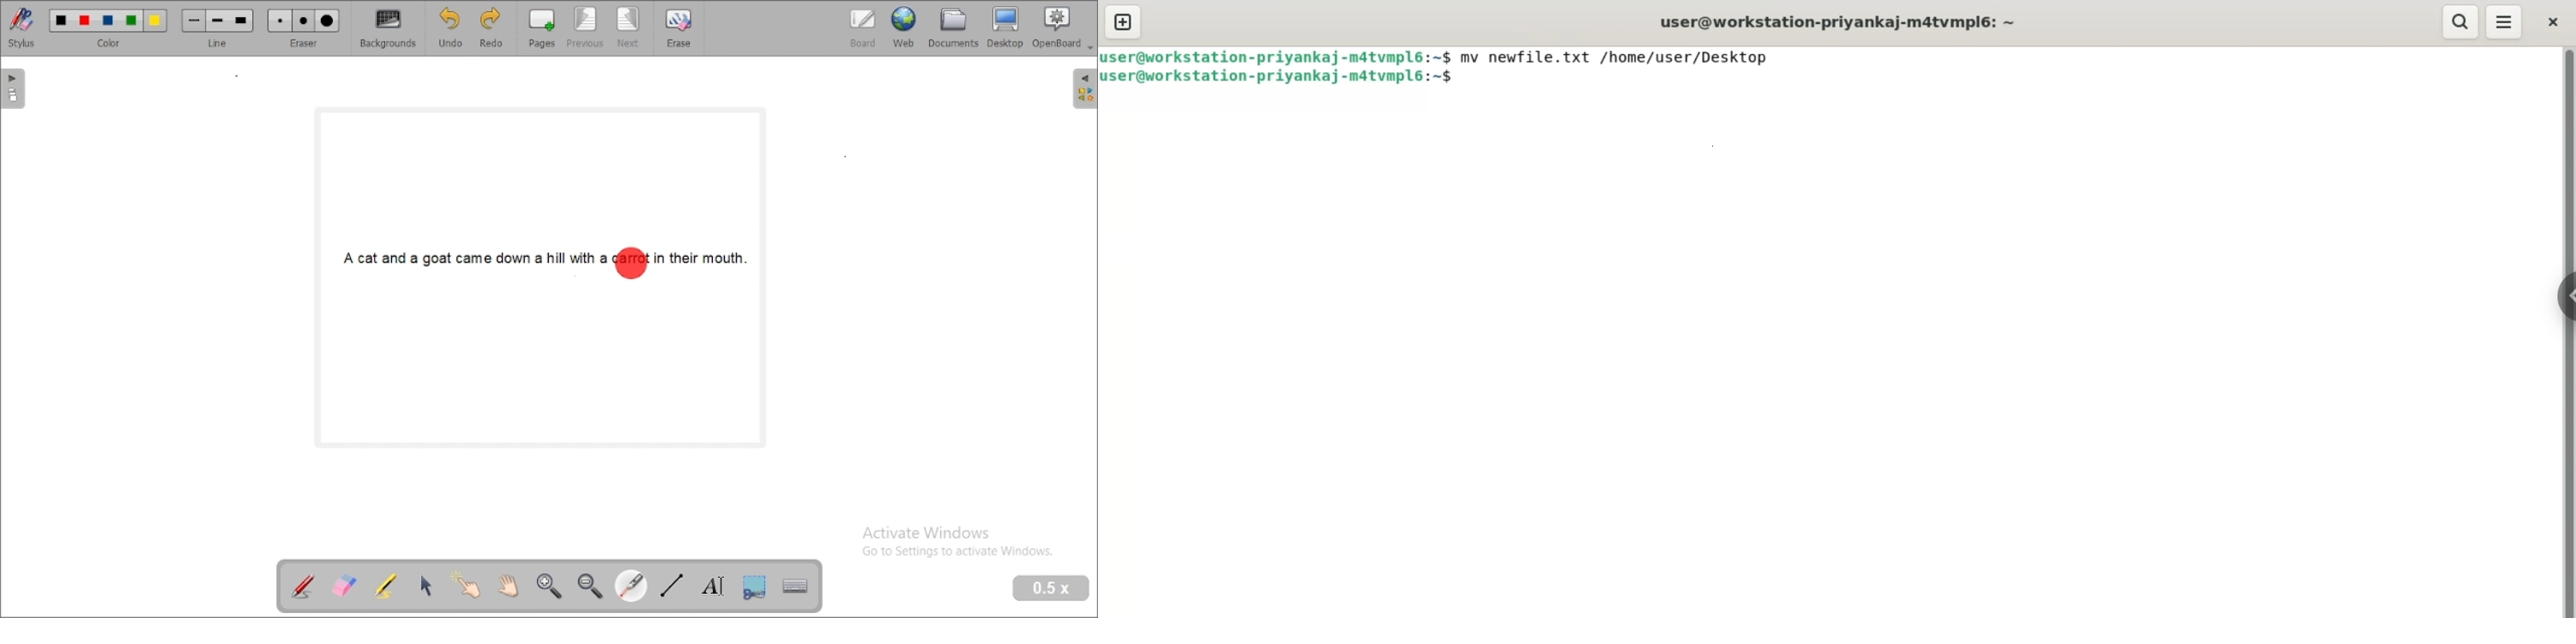  Describe the element at coordinates (109, 28) in the screenshot. I see `color` at that location.